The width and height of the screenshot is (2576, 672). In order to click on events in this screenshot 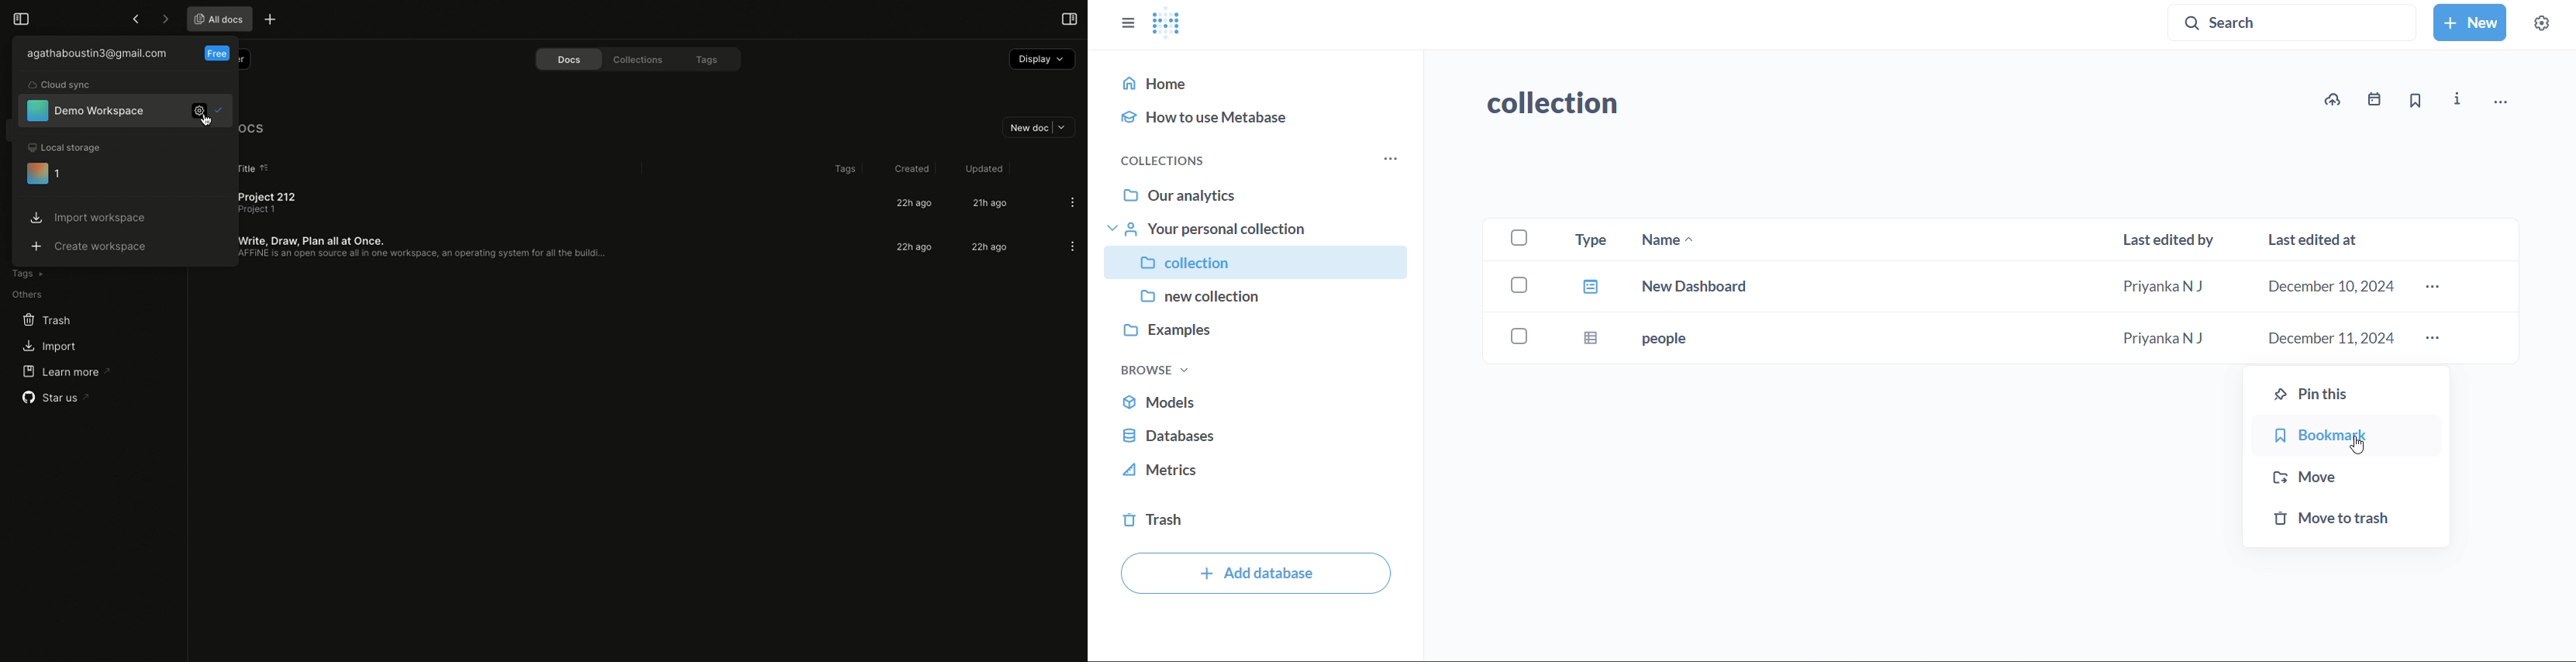, I will do `click(2372, 100)`.